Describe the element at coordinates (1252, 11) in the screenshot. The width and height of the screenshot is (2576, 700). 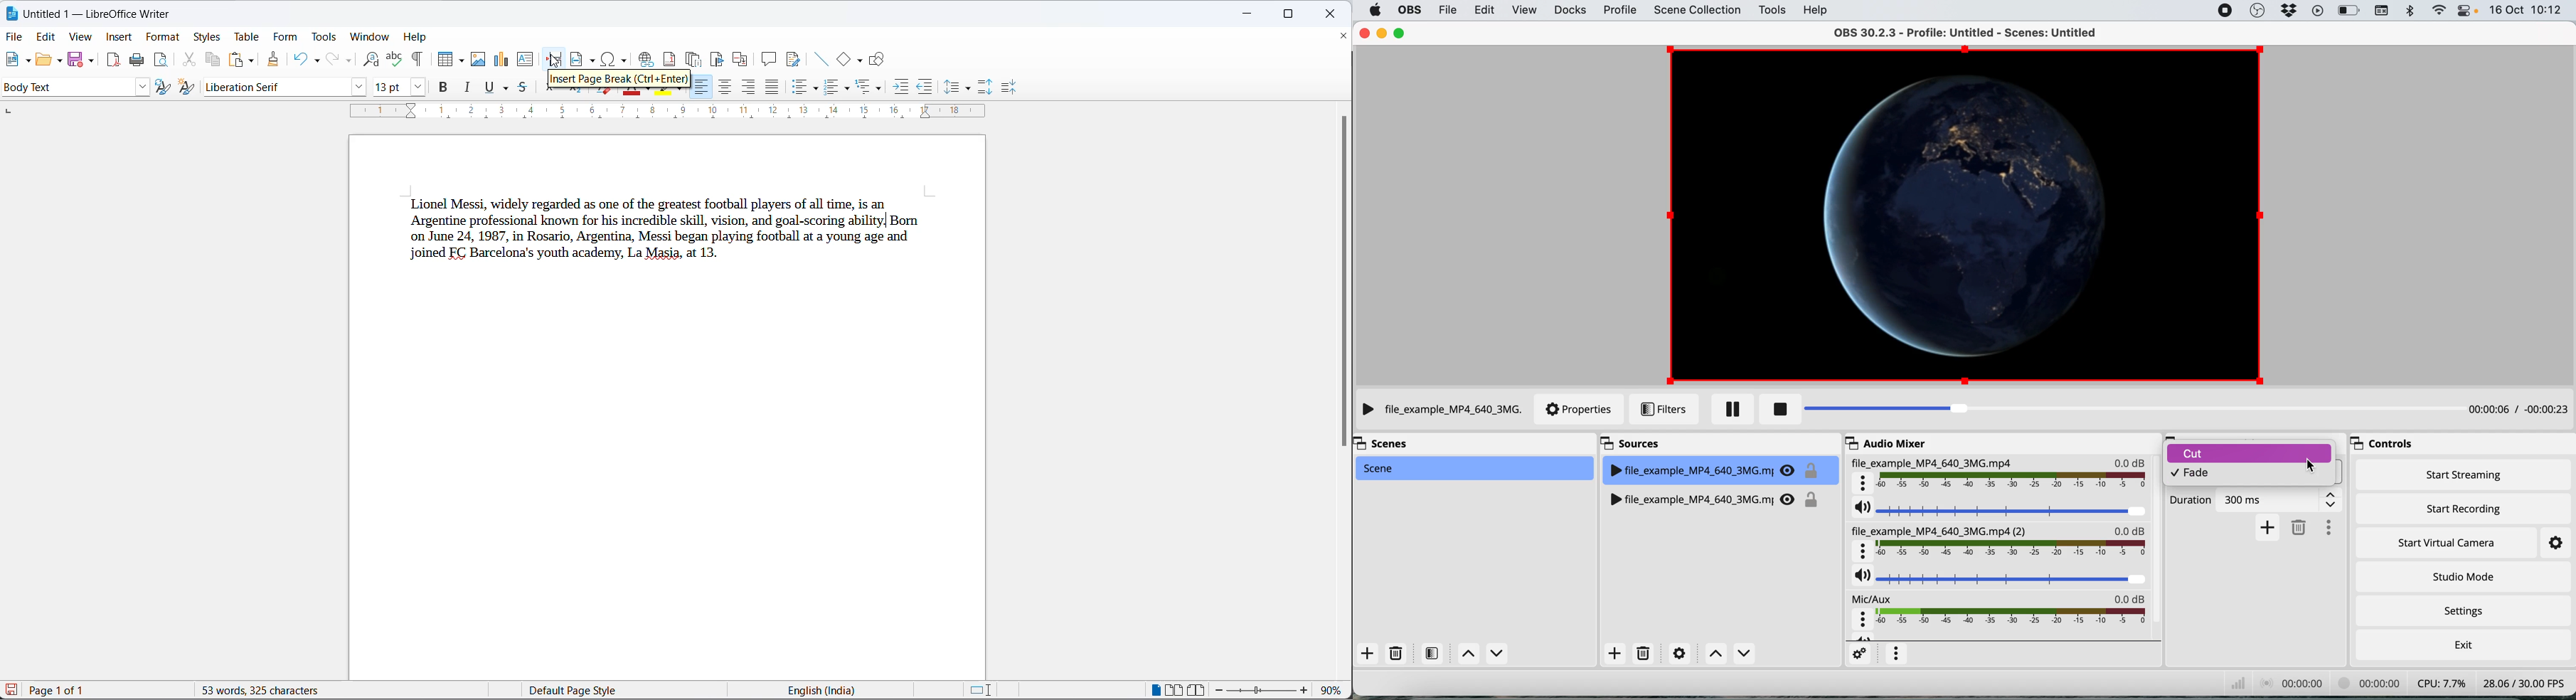
I see `close` at that location.